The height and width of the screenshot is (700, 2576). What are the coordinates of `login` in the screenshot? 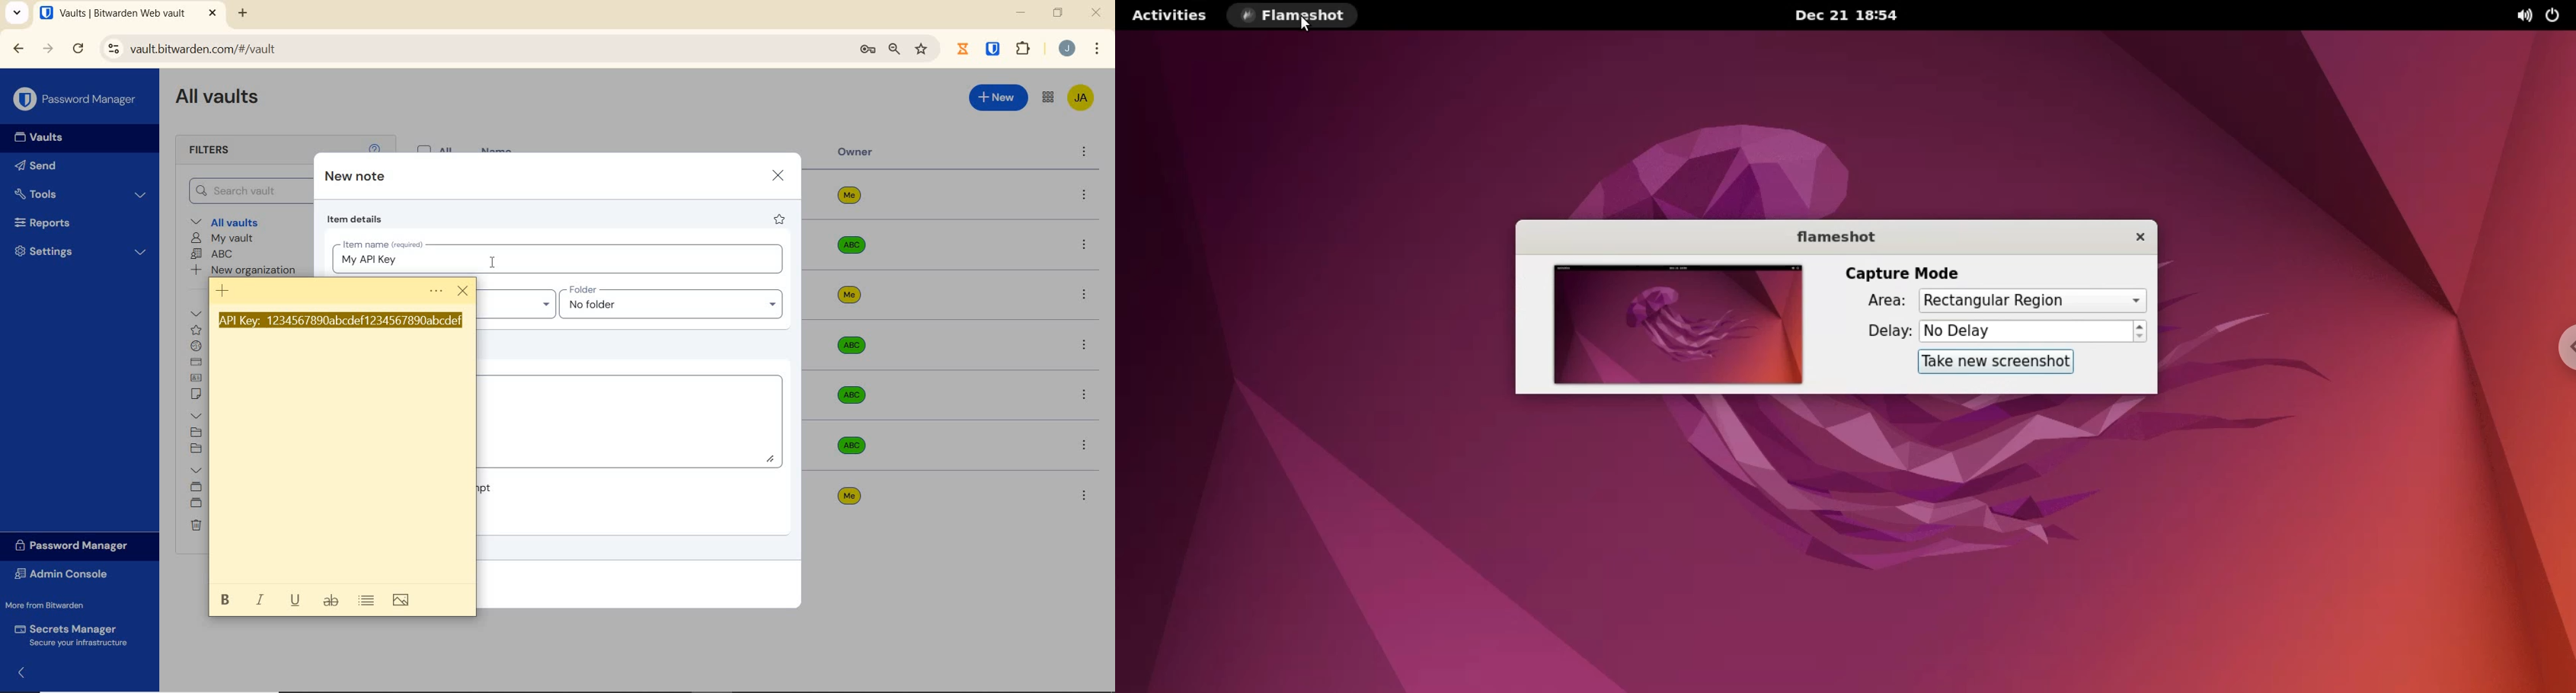 It's located at (197, 347).